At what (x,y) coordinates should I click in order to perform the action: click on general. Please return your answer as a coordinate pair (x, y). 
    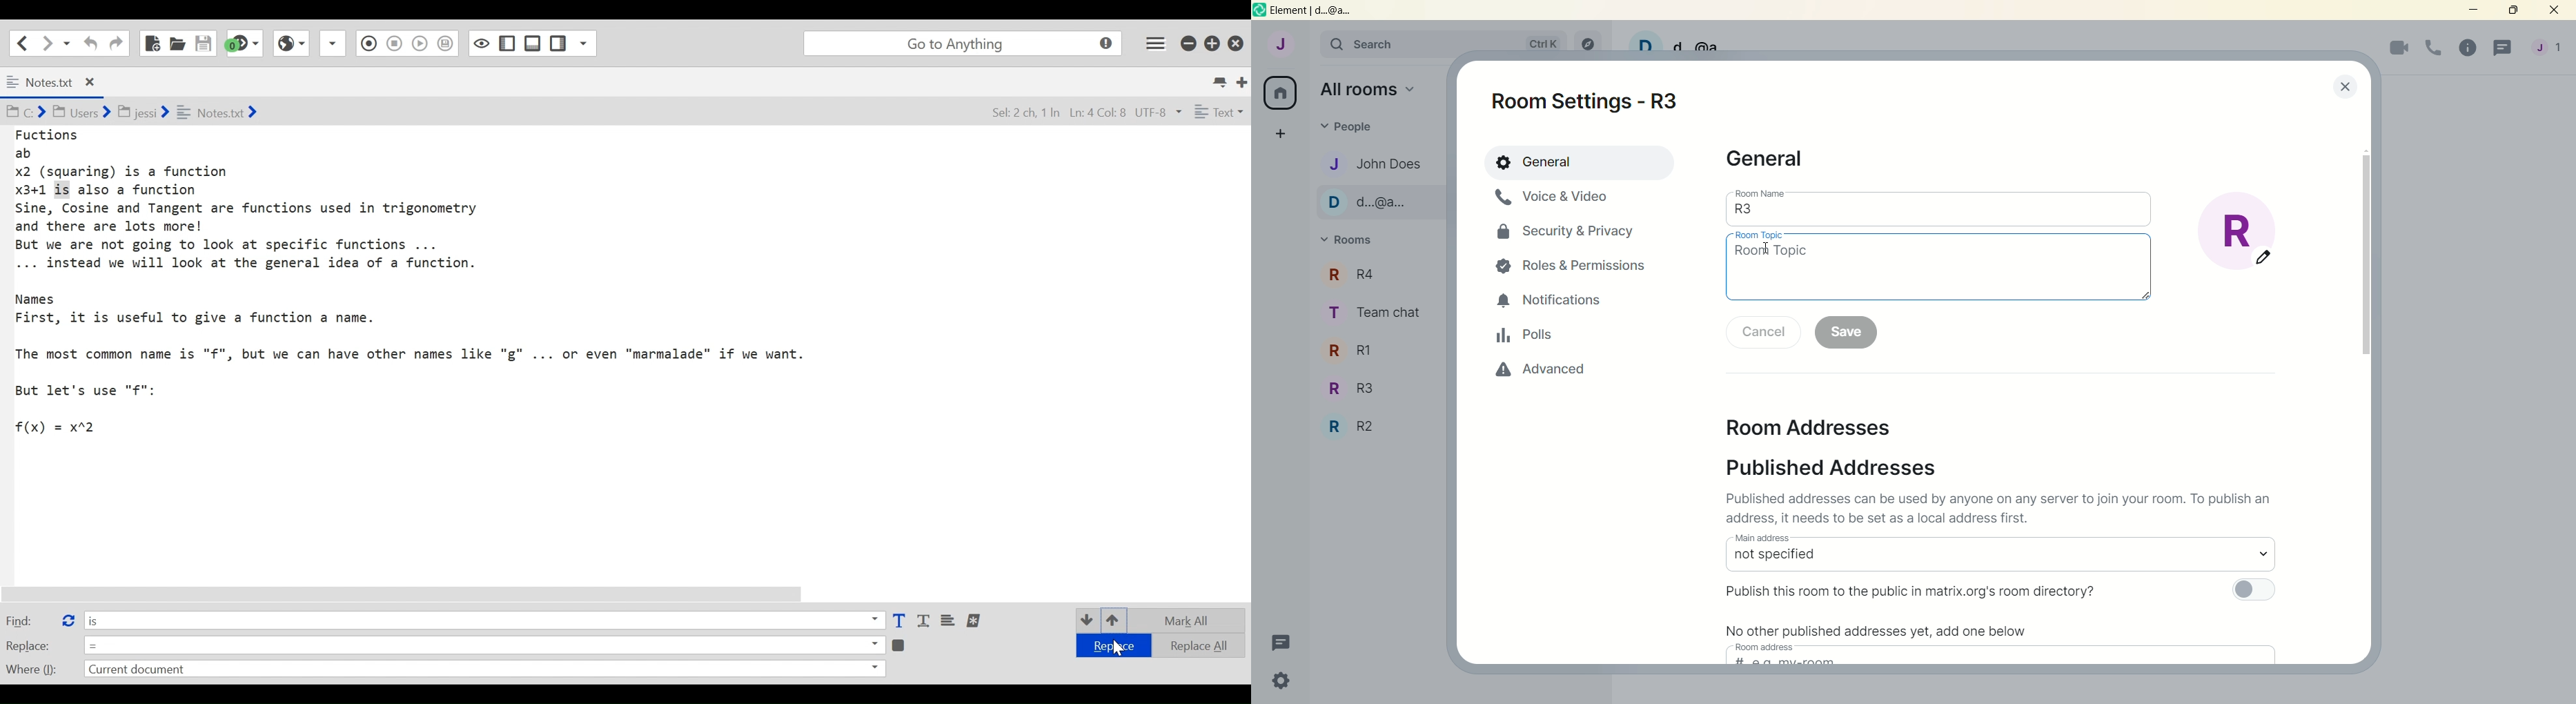
    Looking at the image, I should click on (1581, 162).